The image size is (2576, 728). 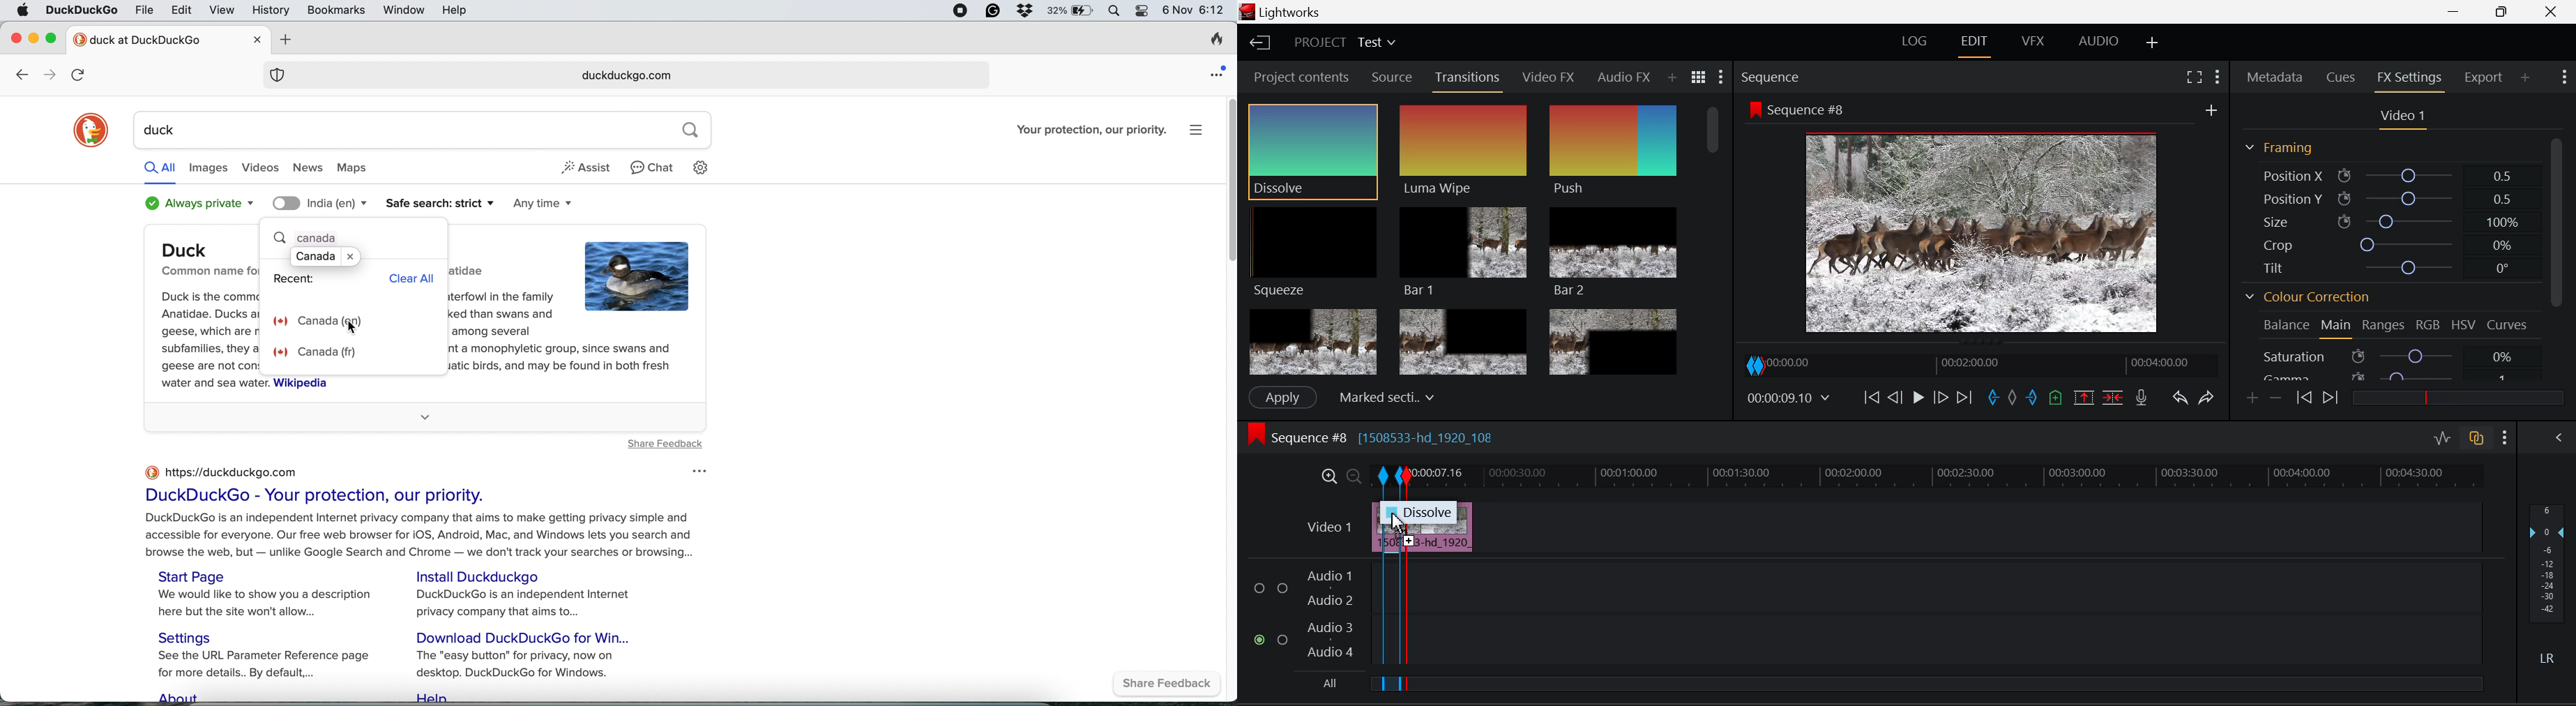 What do you see at coordinates (269, 604) in the screenshot?
I see `We would like to show you a description
here but the site won't allow...` at bounding box center [269, 604].